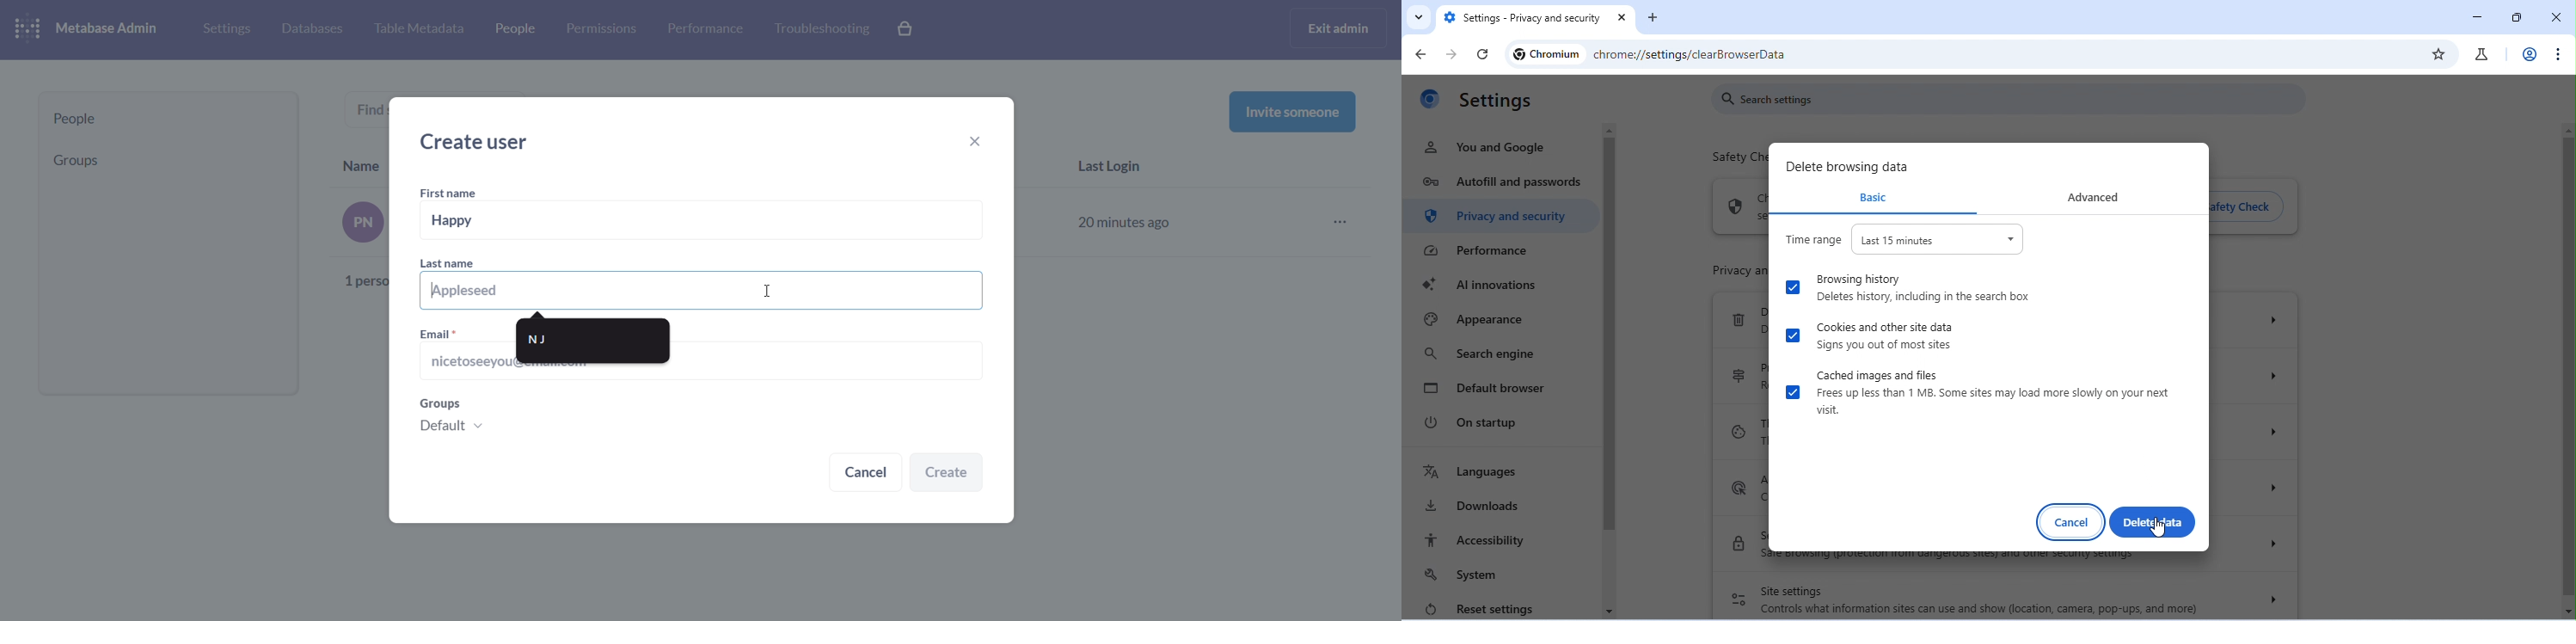  I want to click on cookies and other site data, so click(1886, 326).